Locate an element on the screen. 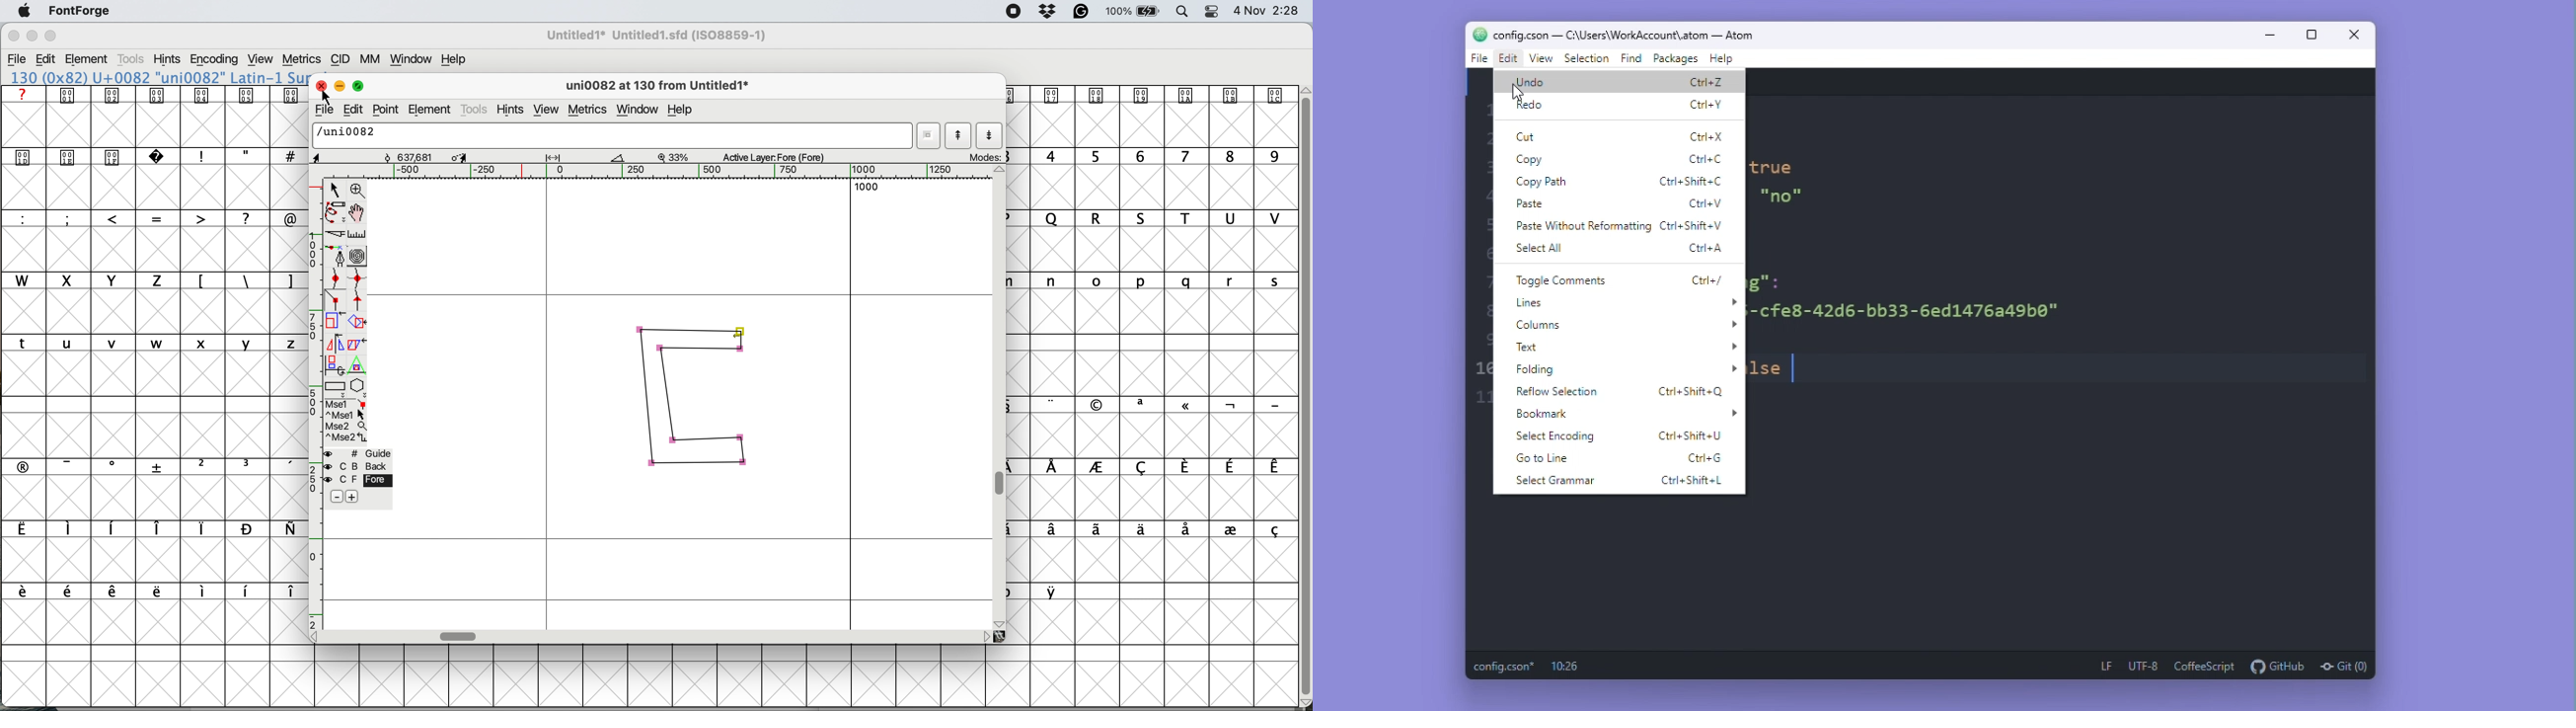  Paste without reformatting is located at coordinates (1581, 227).